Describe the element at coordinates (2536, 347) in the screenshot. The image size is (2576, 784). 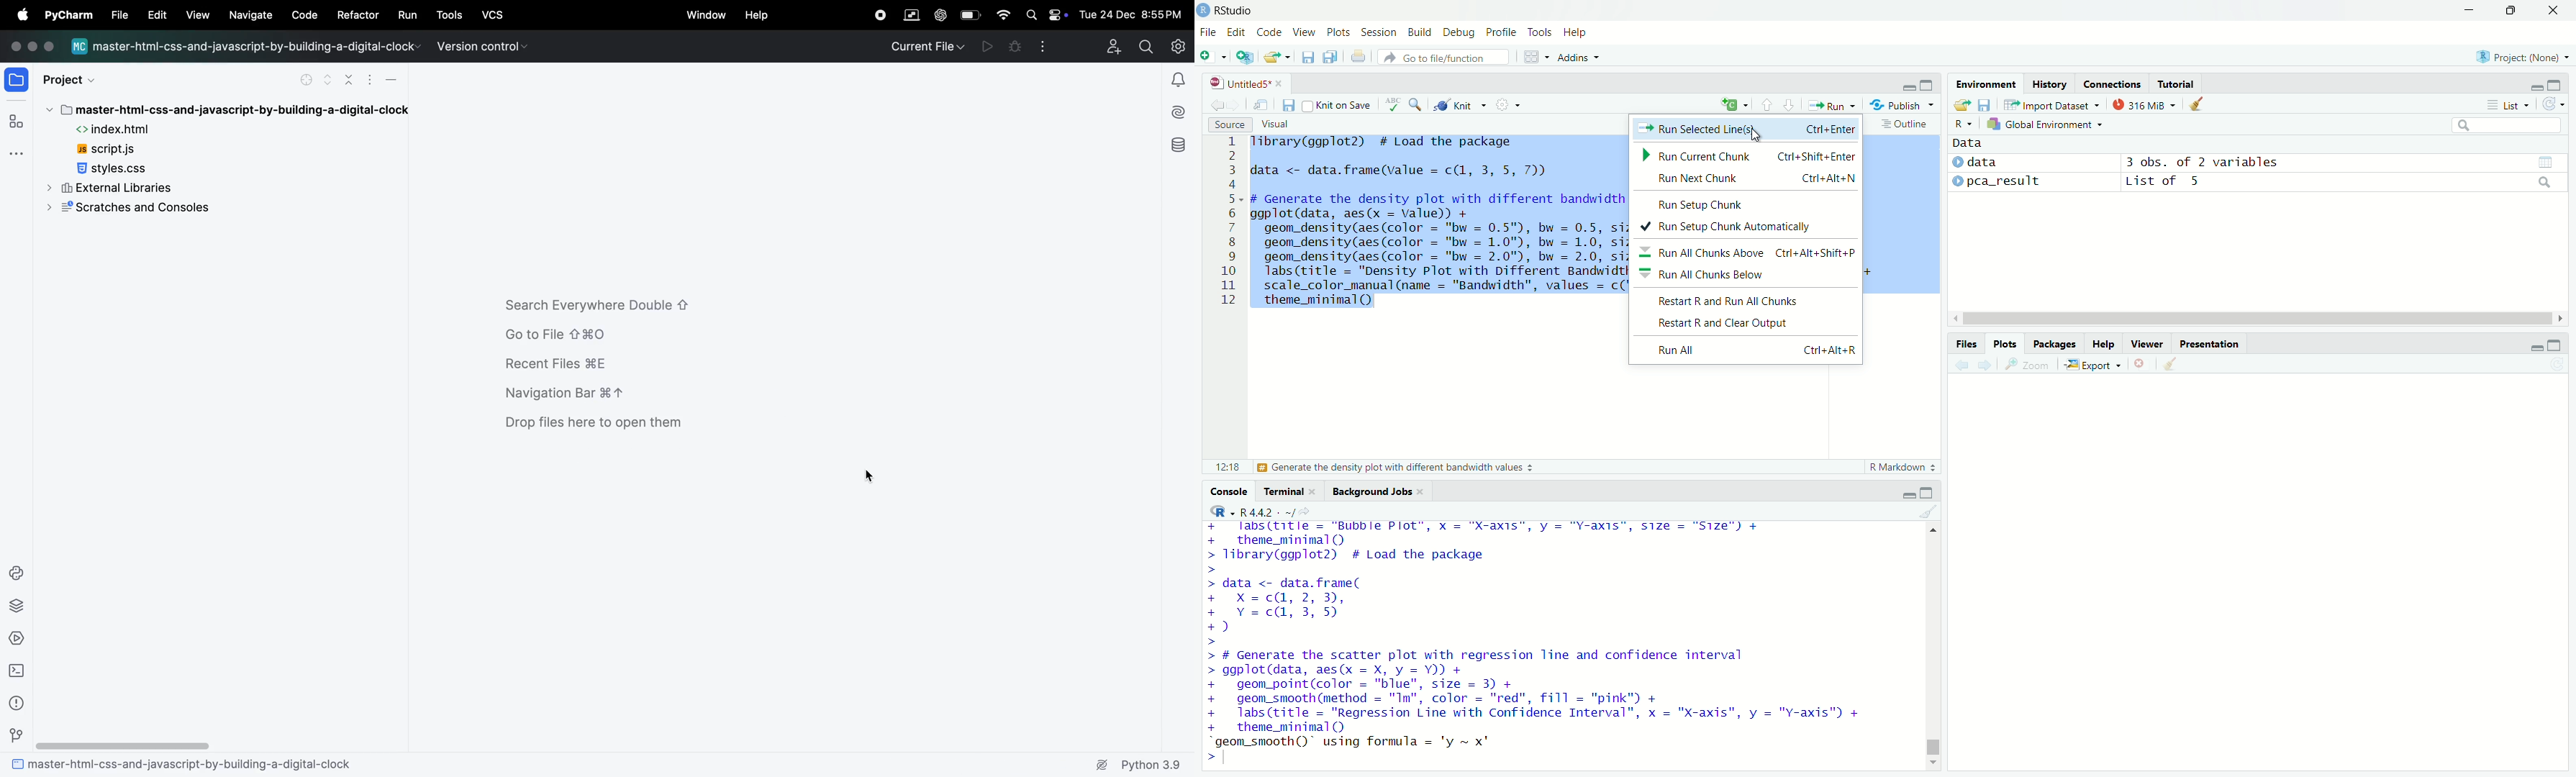
I see `minimize` at that location.